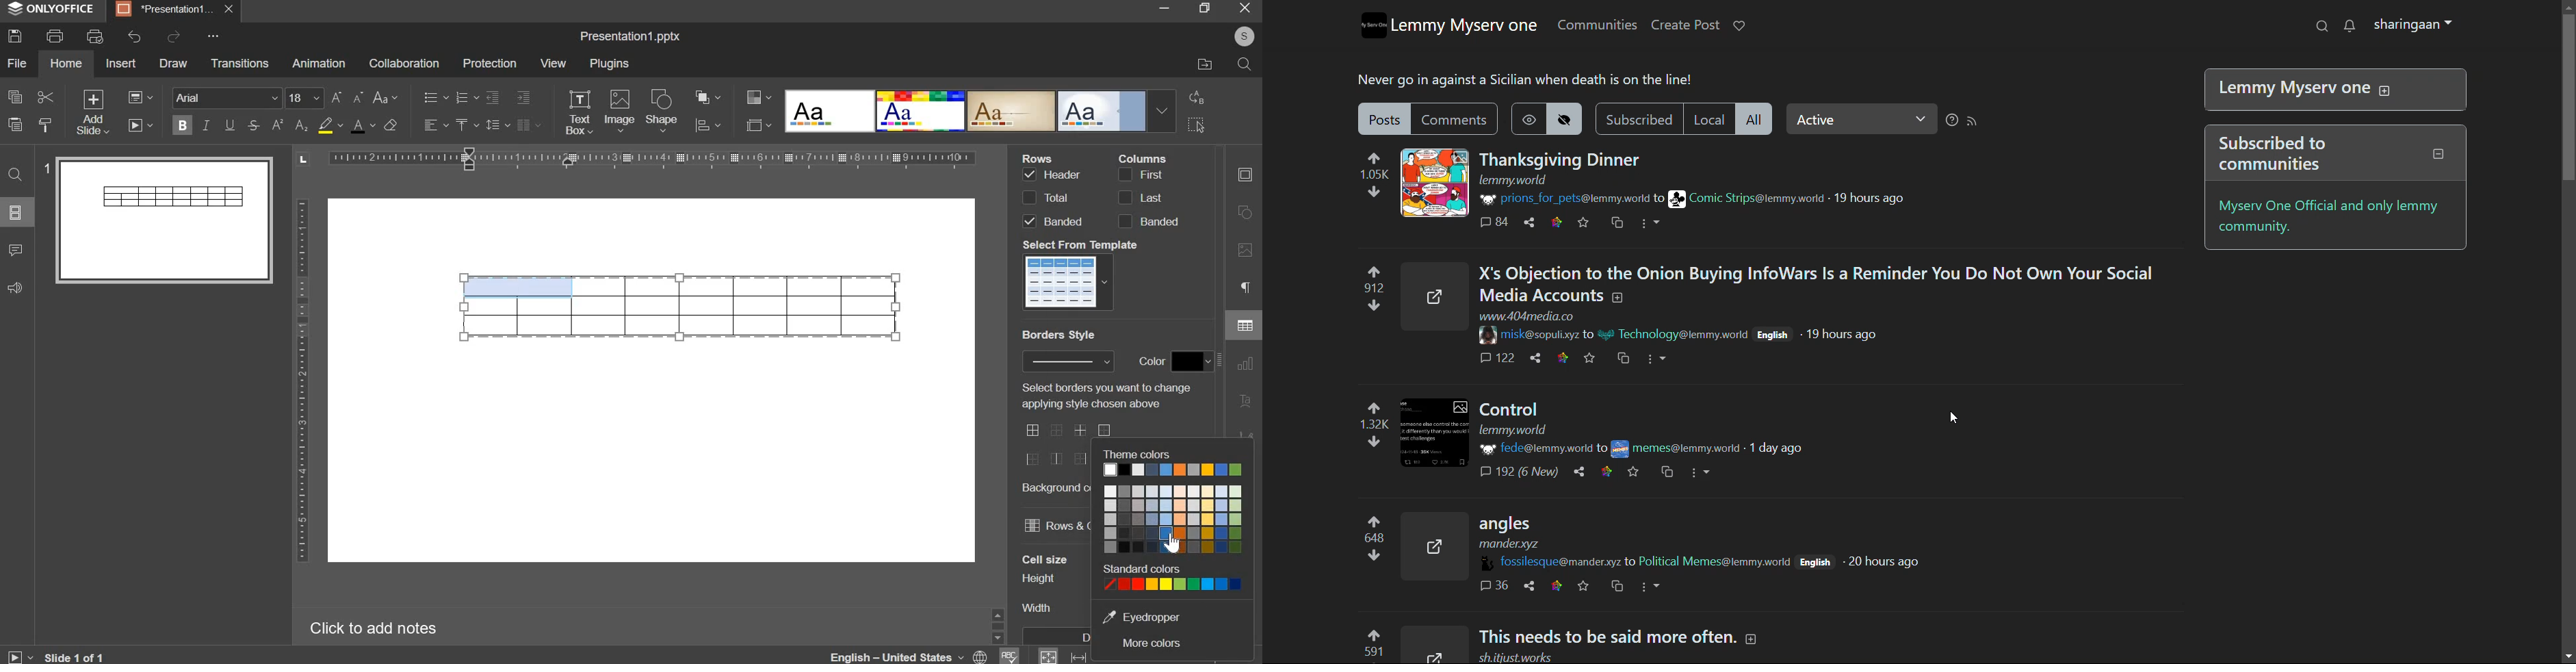 The width and height of the screenshot is (2576, 672). Describe the element at coordinates (1056, 487) in the screenshot. I see `Background color` at that location.